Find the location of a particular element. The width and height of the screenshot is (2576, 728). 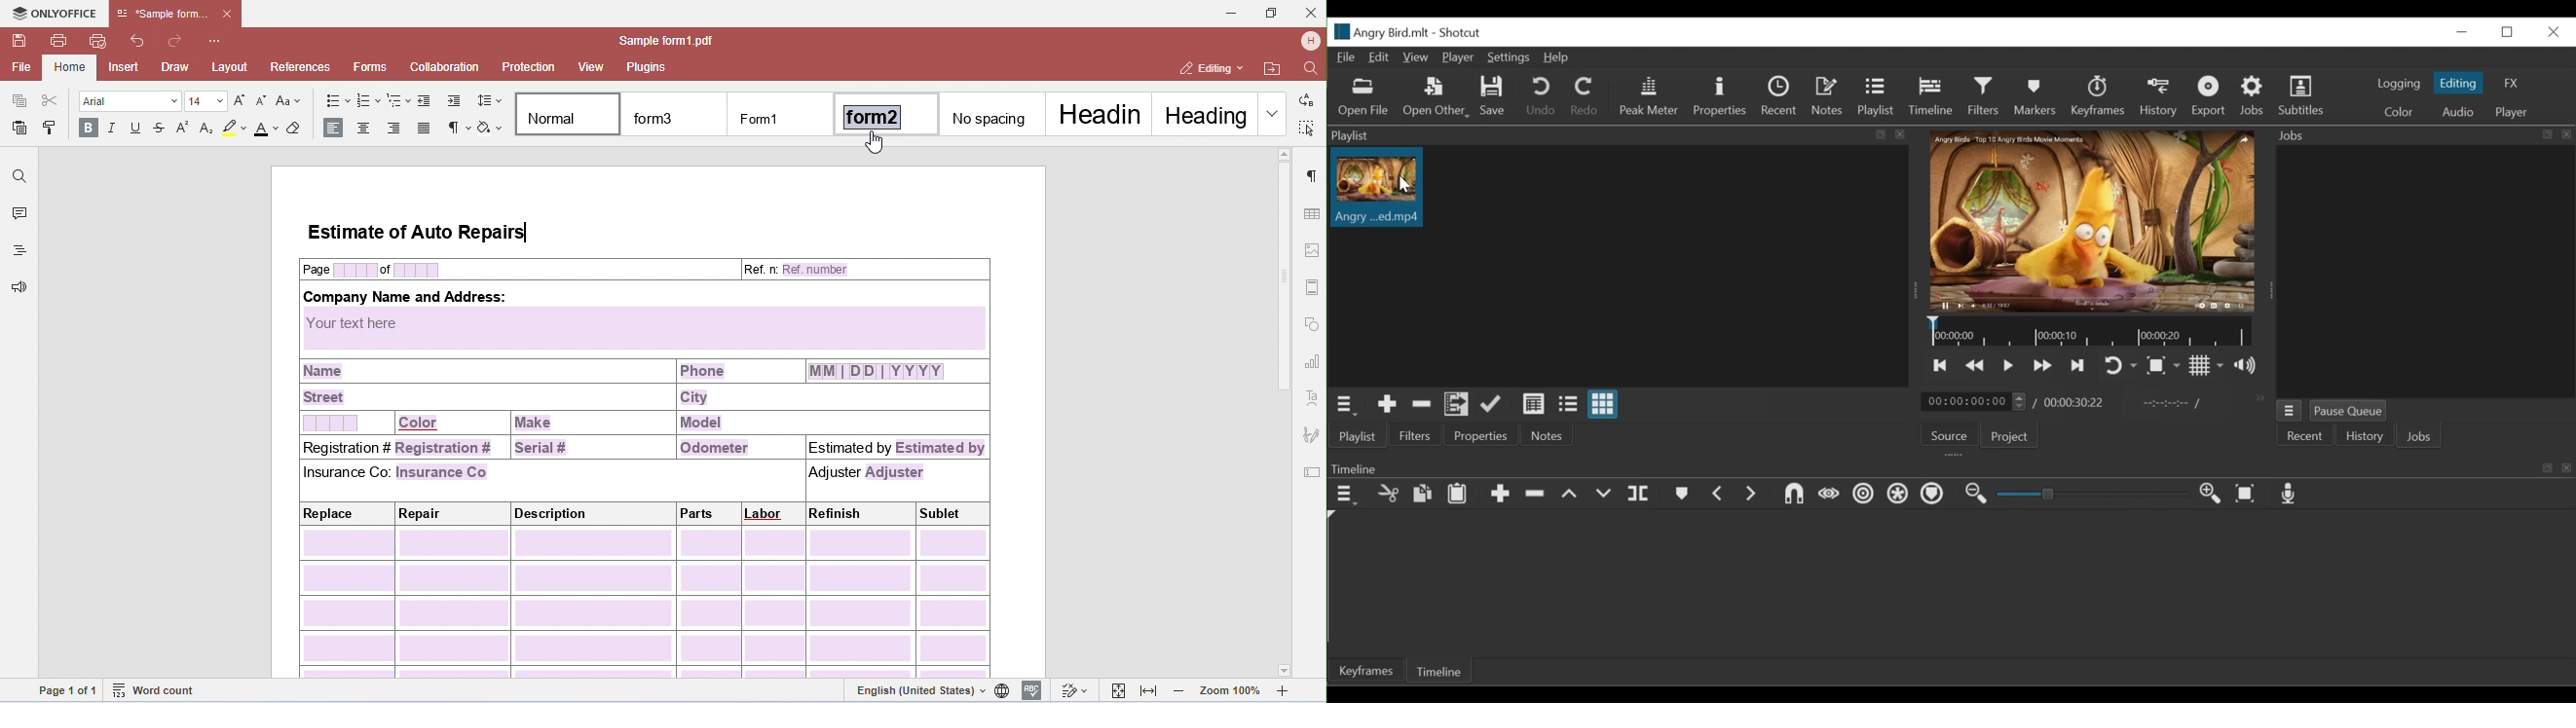

lift is located at coordinates (1569, 495).